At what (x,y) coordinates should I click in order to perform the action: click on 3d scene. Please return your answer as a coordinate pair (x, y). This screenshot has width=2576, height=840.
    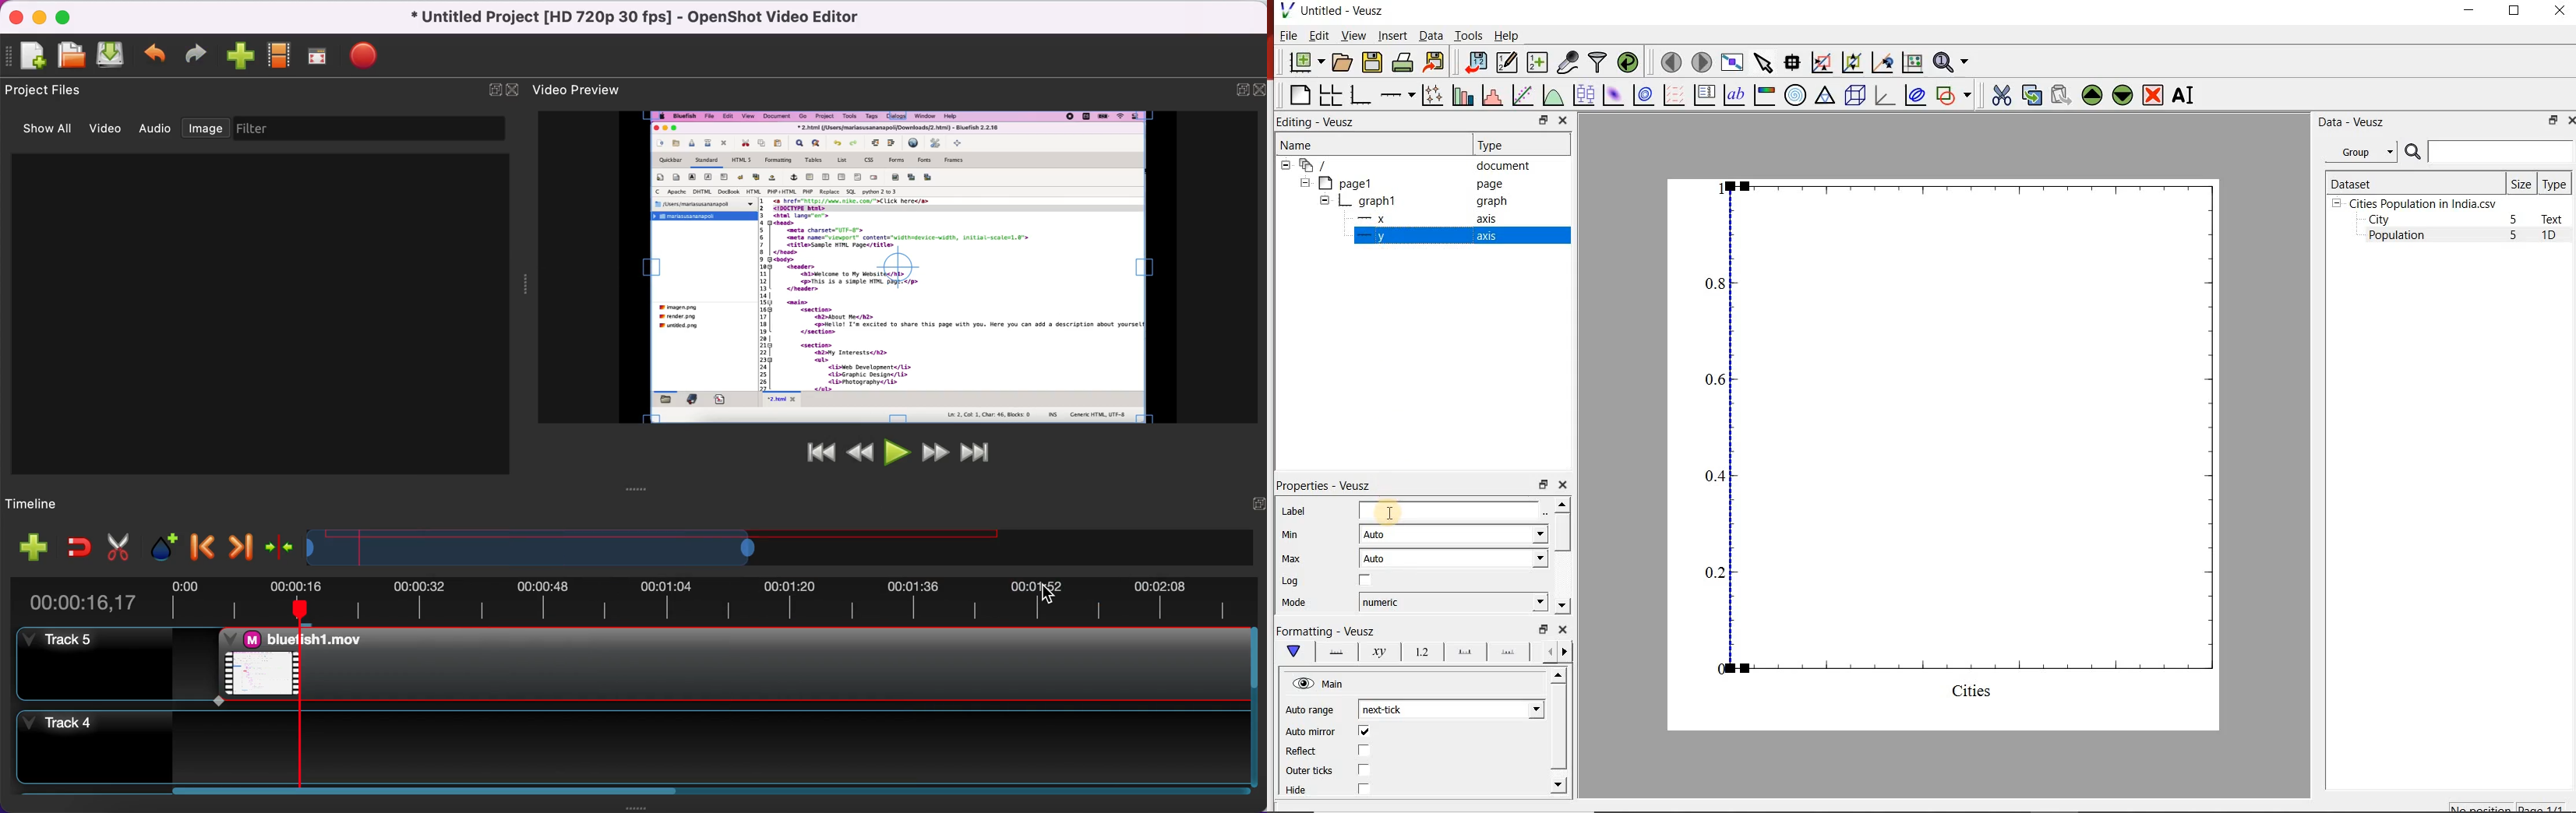
    Looking at the image, I should click on (1854, 94).